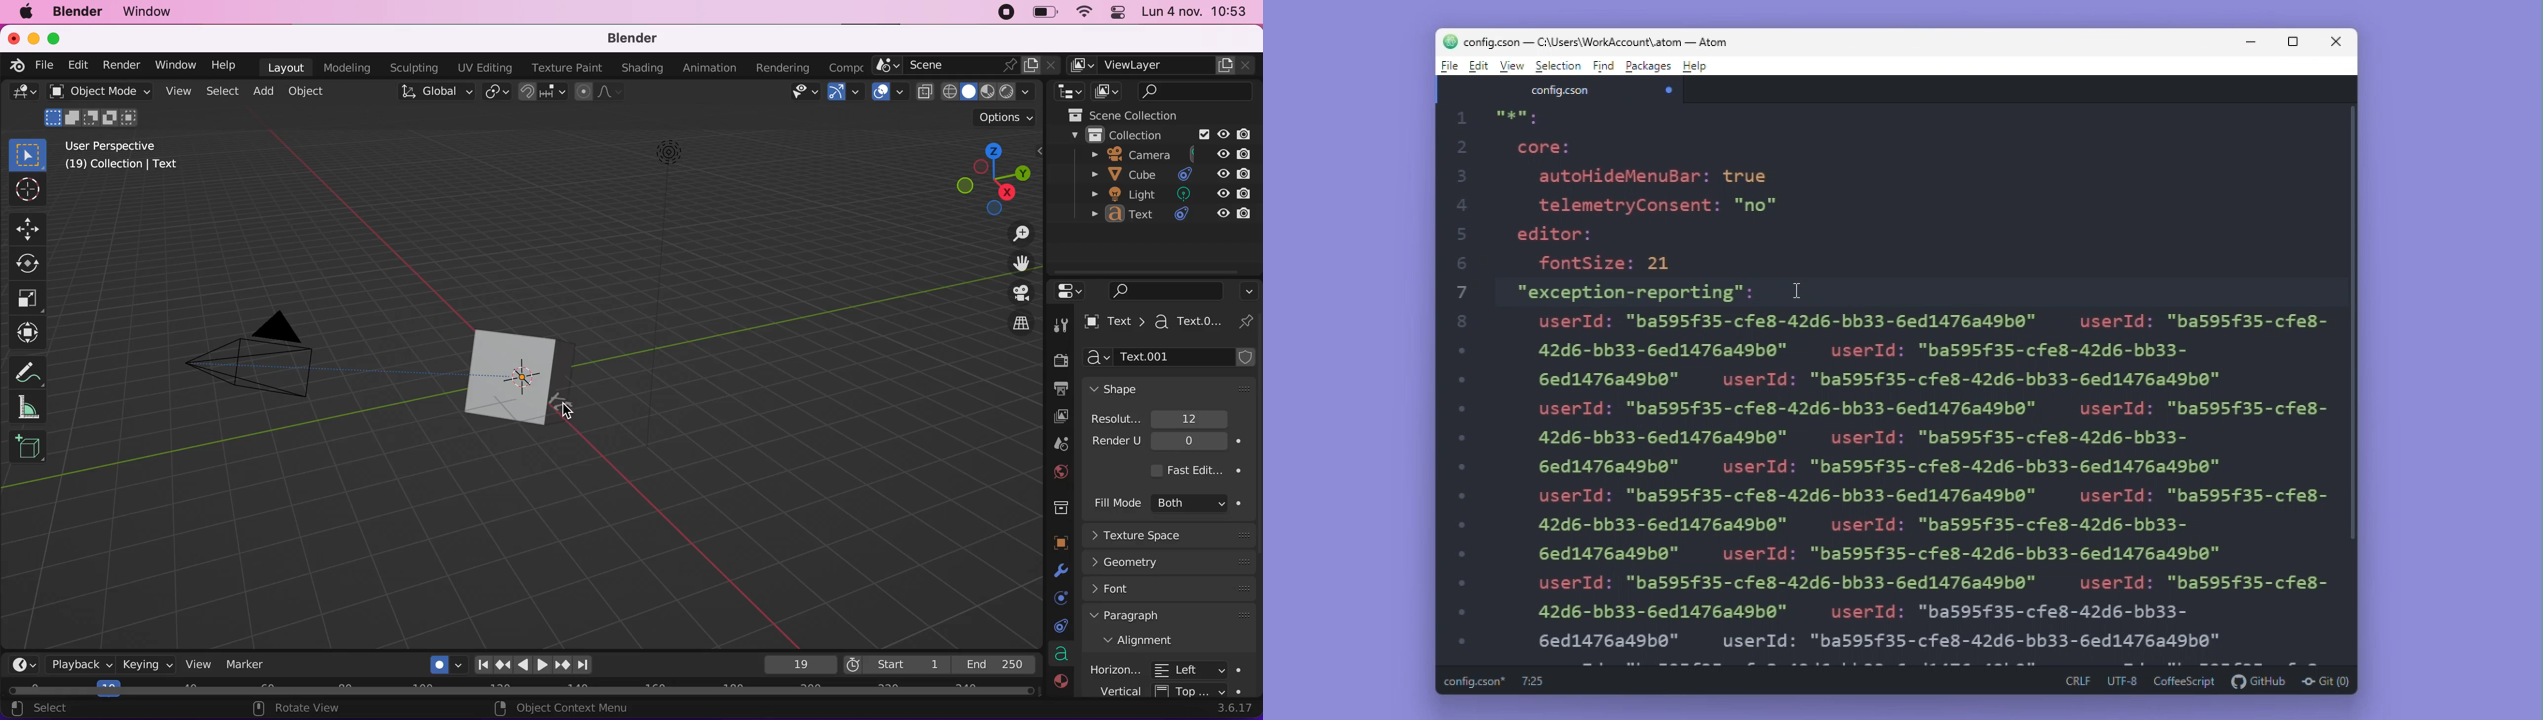  I want to click on window, so click(157, 14).